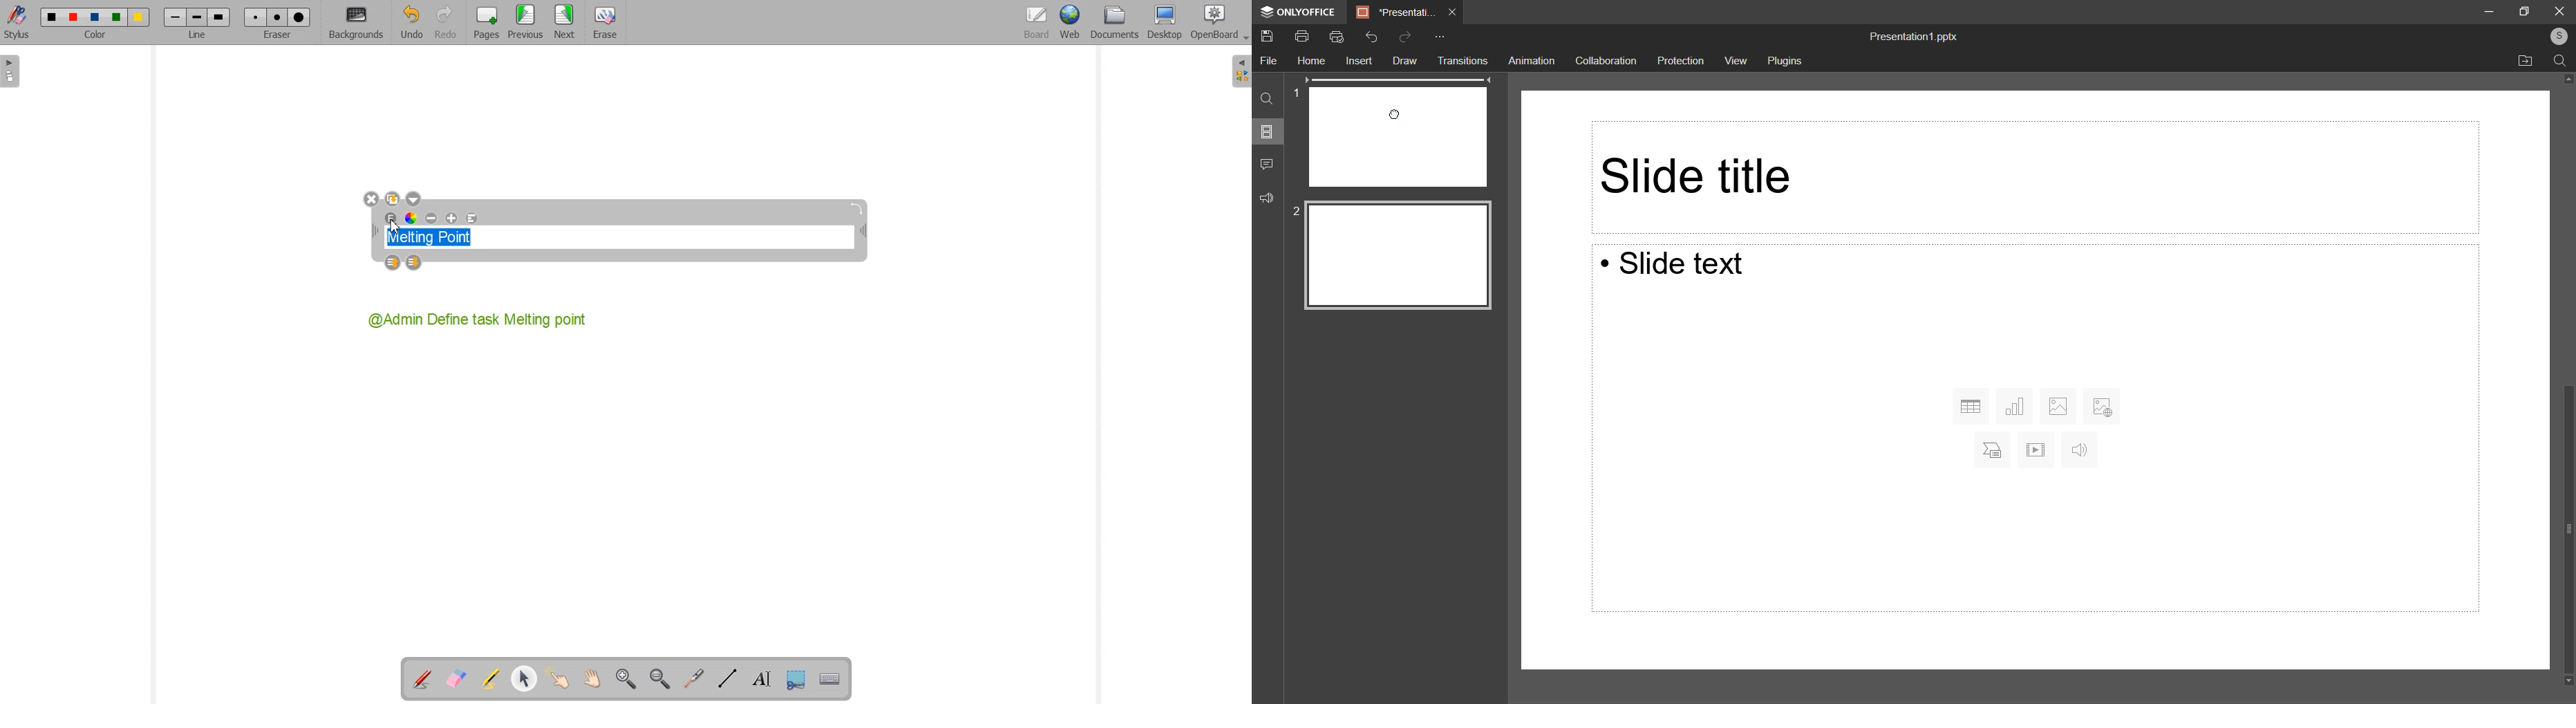 This screenshot has width=2576, height=728. Describe the element at coordinates (1270, 60) in the screenshot. I see `File` at that location.